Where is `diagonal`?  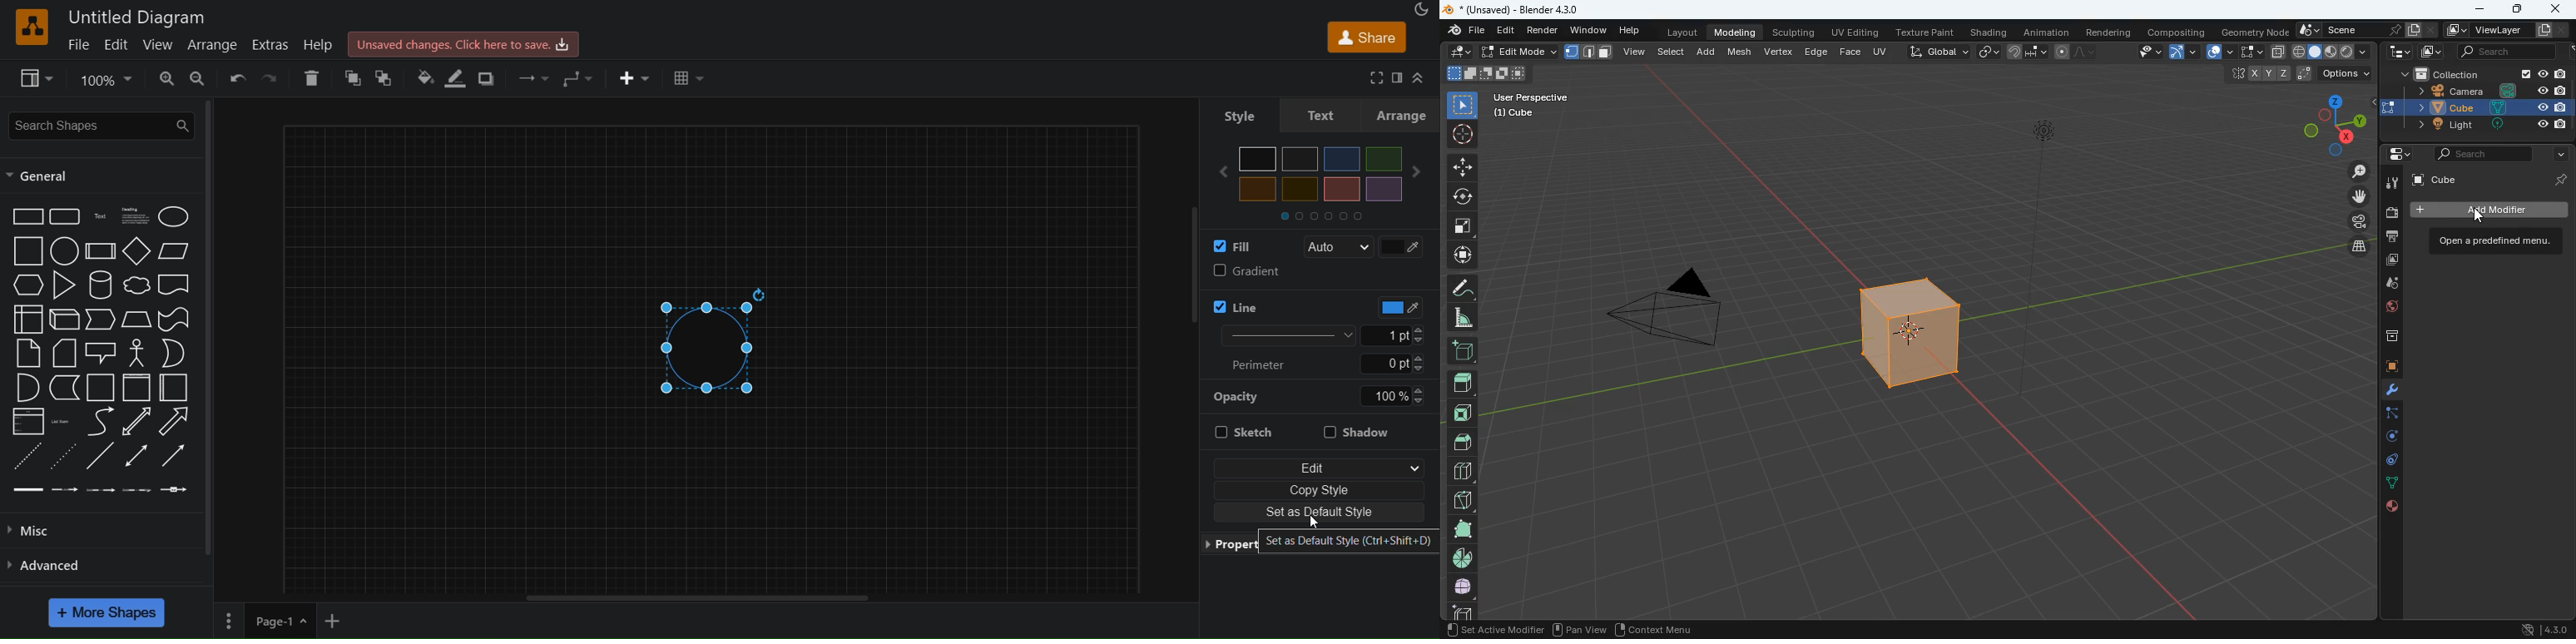
diagonal is located at coordinates (1461, 501).